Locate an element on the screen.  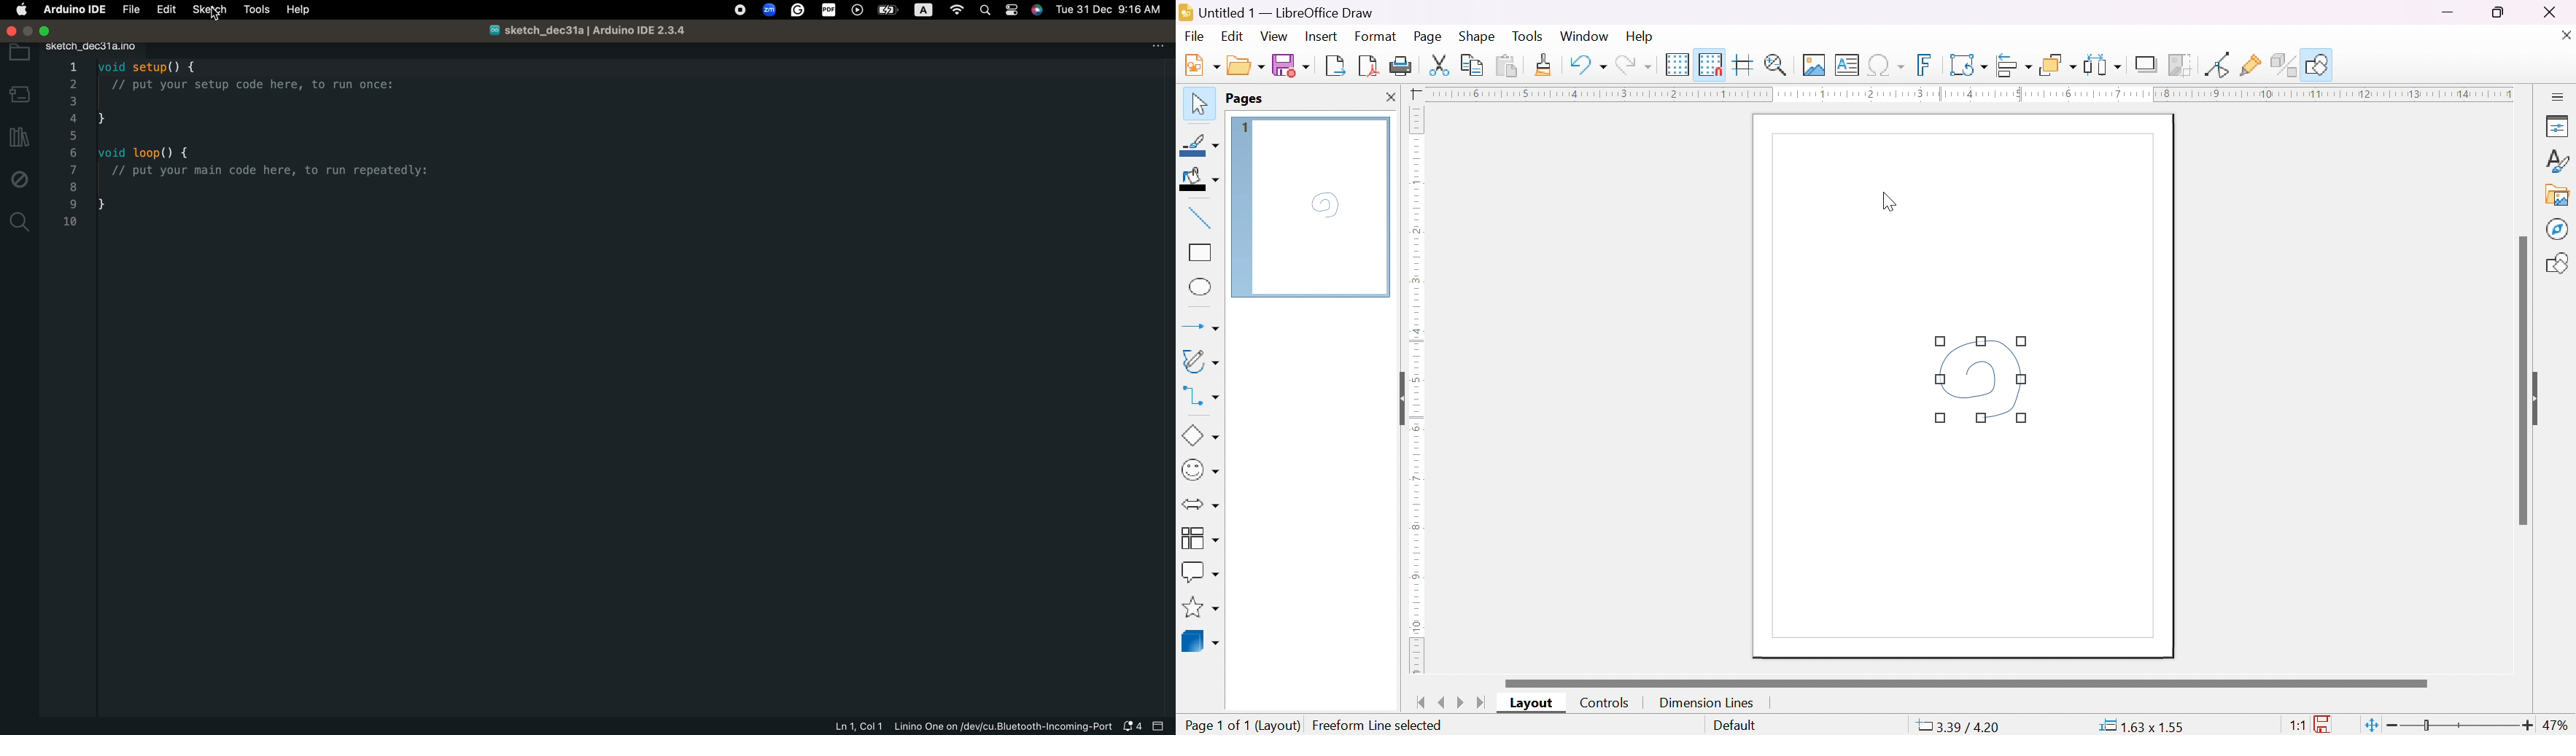
format is located at coordinates (1376, 35).